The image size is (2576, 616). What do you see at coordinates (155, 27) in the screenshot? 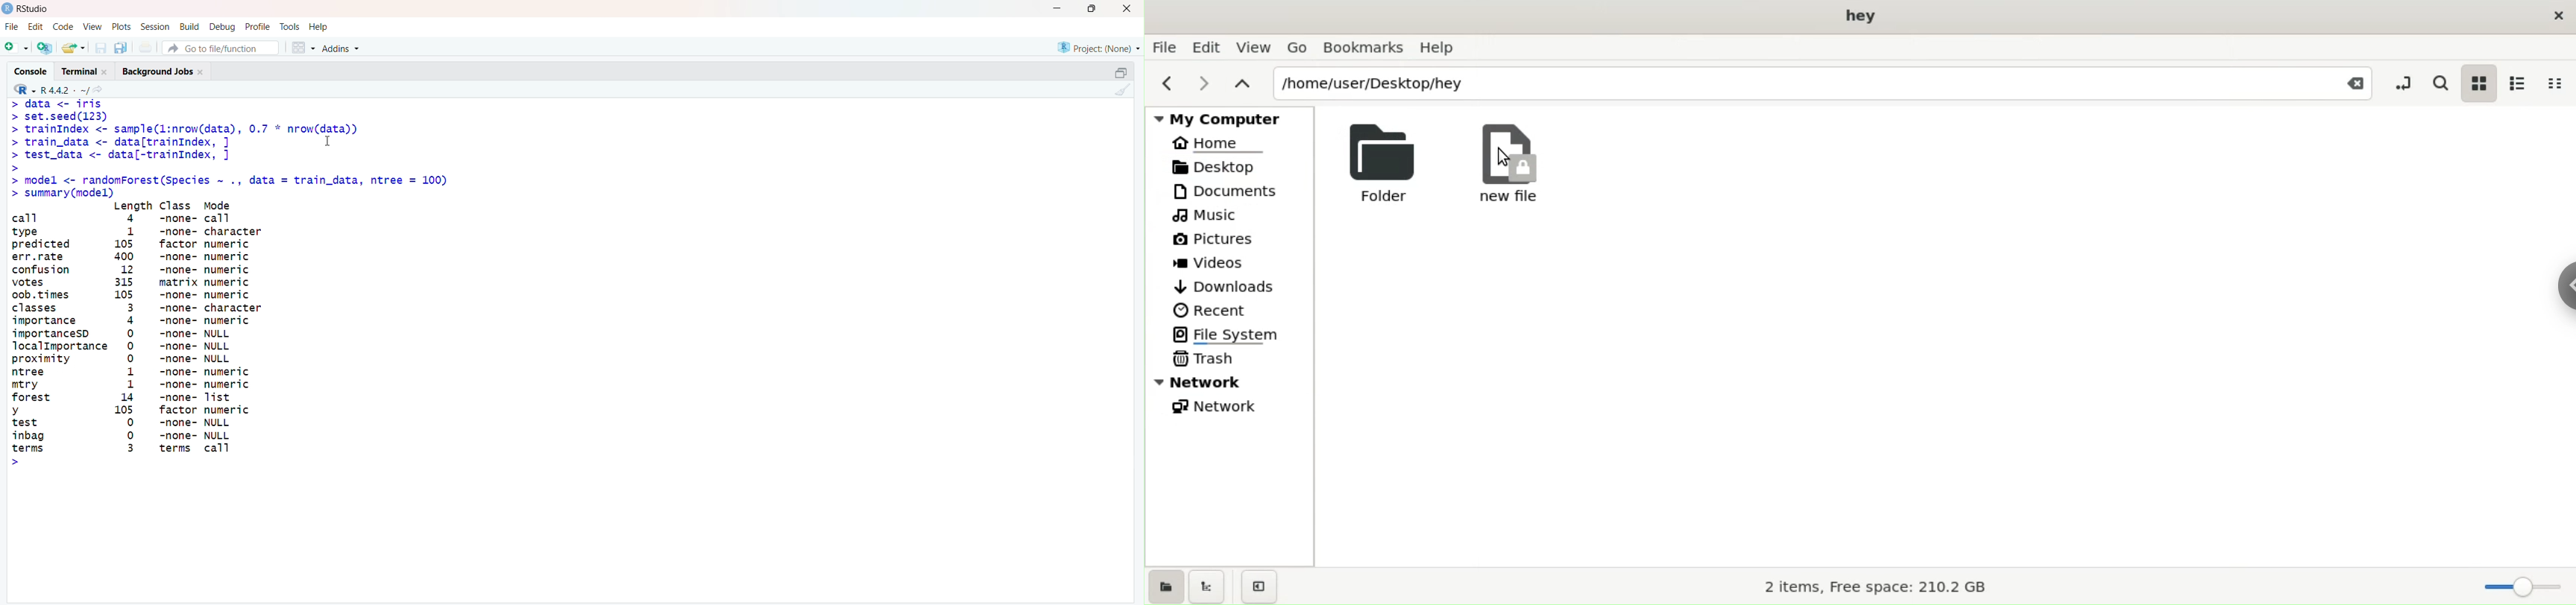
I see `Session` at bounding box center [155, 27].